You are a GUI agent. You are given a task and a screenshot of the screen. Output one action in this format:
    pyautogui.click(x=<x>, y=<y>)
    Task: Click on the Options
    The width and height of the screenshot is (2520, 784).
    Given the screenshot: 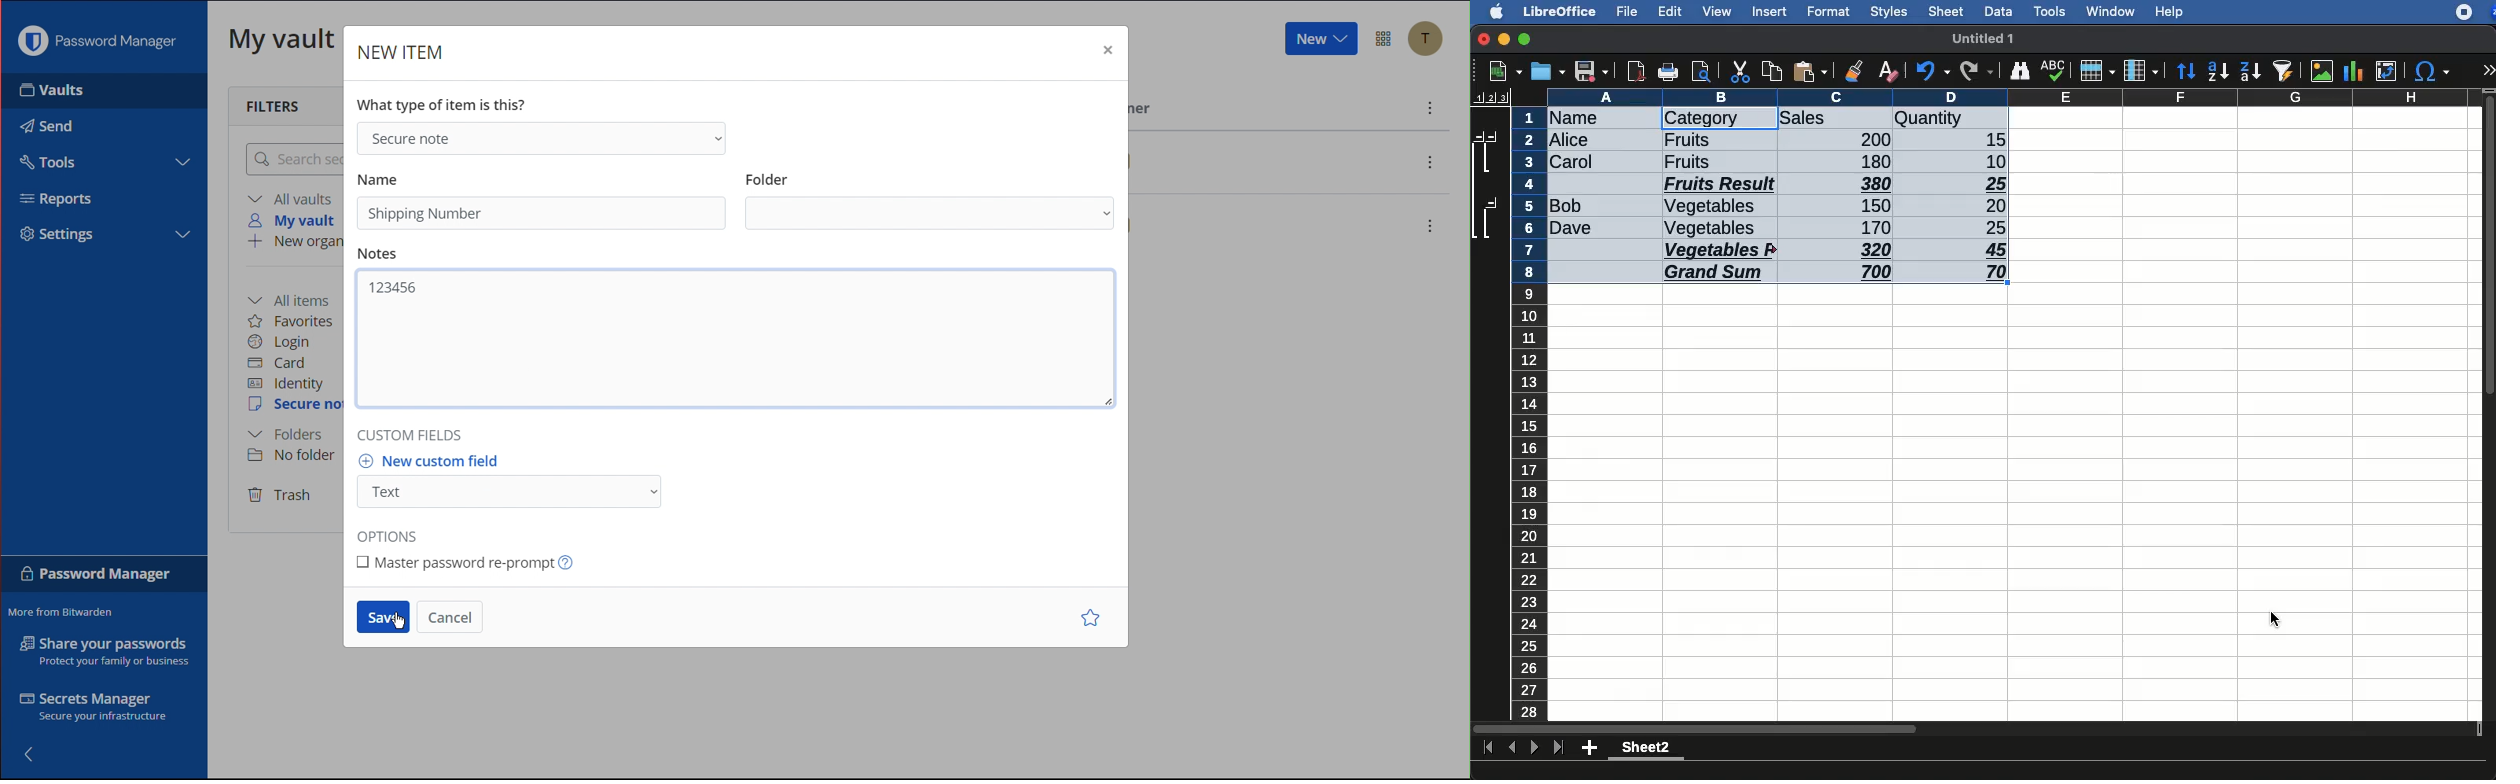 What is the action you would take?
    pyautogui.click(x=392, y=533)
    